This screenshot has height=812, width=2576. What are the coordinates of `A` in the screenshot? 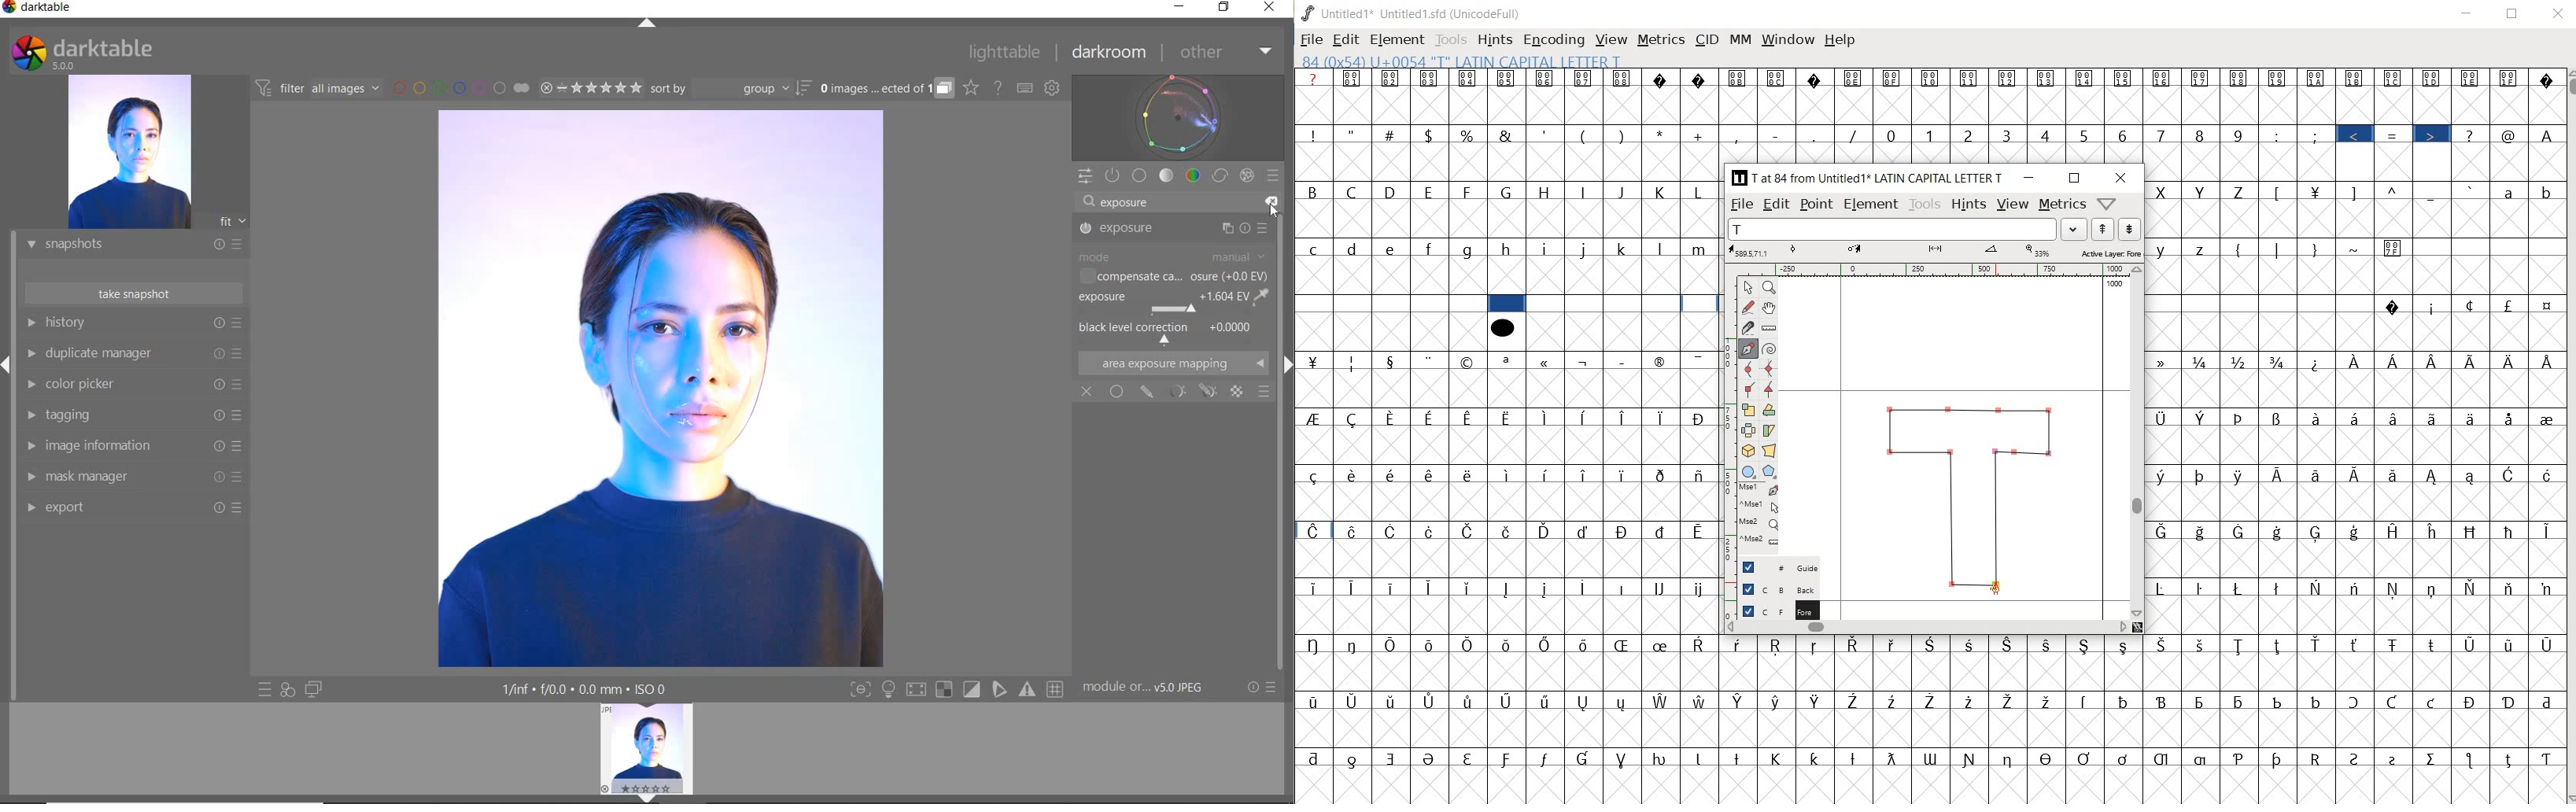 It's located at (2545, 133).